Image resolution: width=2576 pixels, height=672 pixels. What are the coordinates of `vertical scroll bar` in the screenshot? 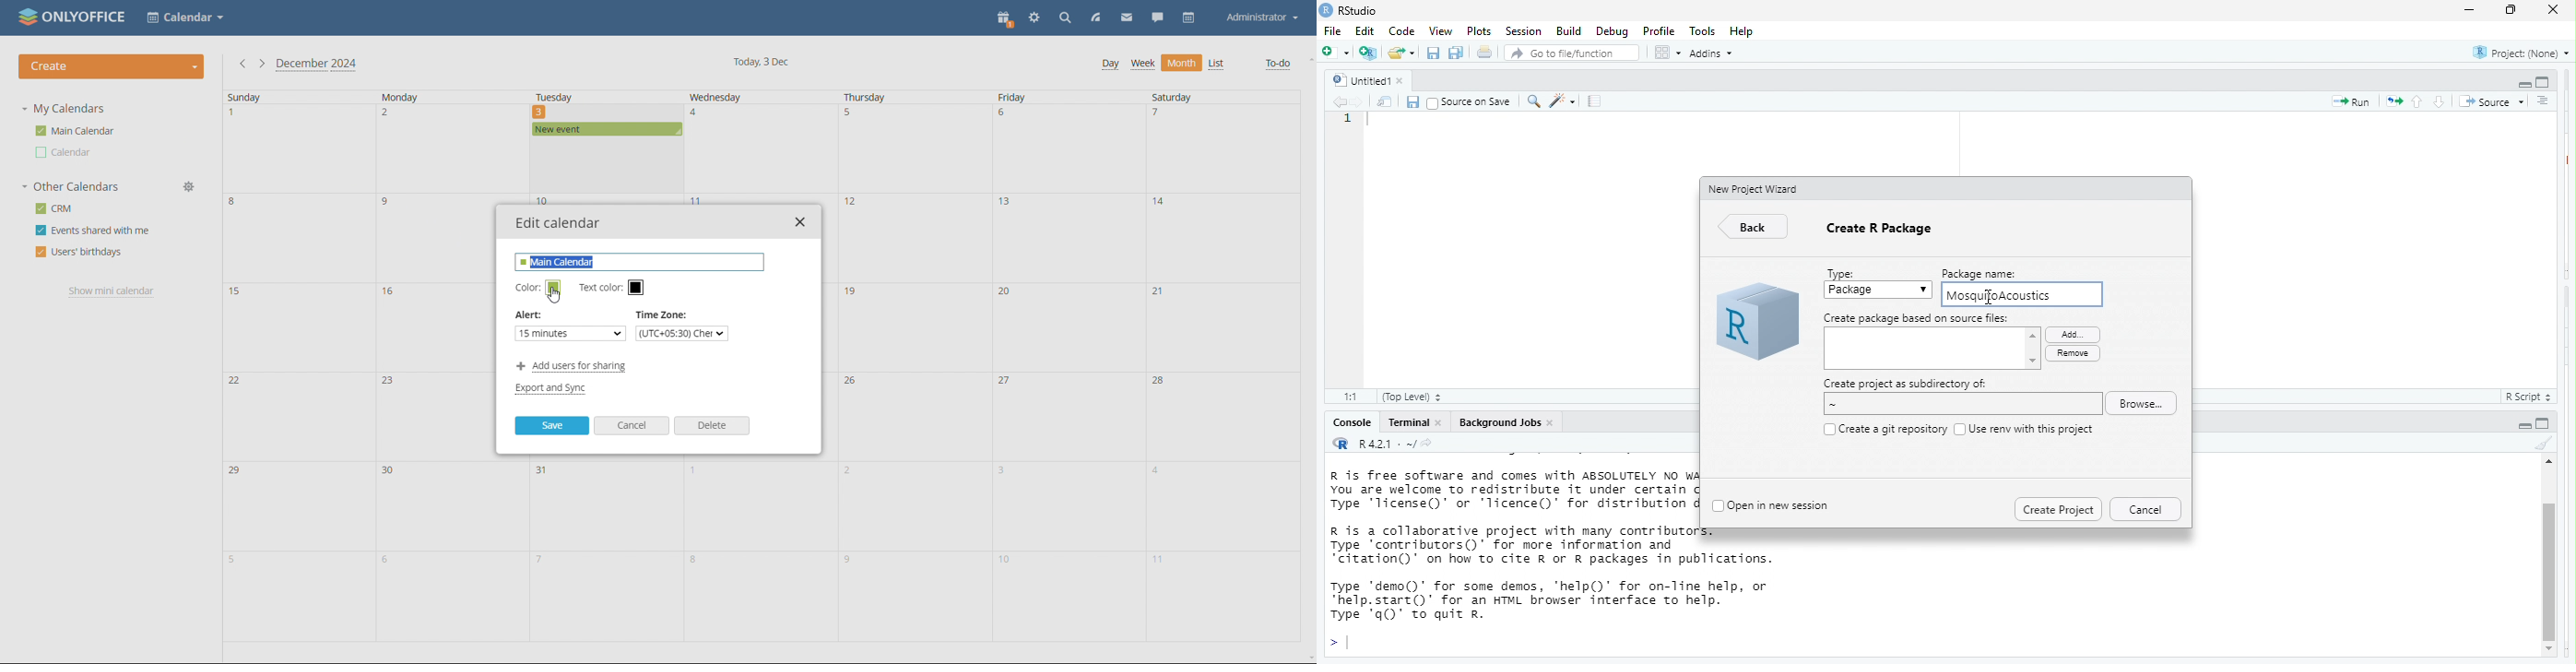 It's located at (2548, 562).